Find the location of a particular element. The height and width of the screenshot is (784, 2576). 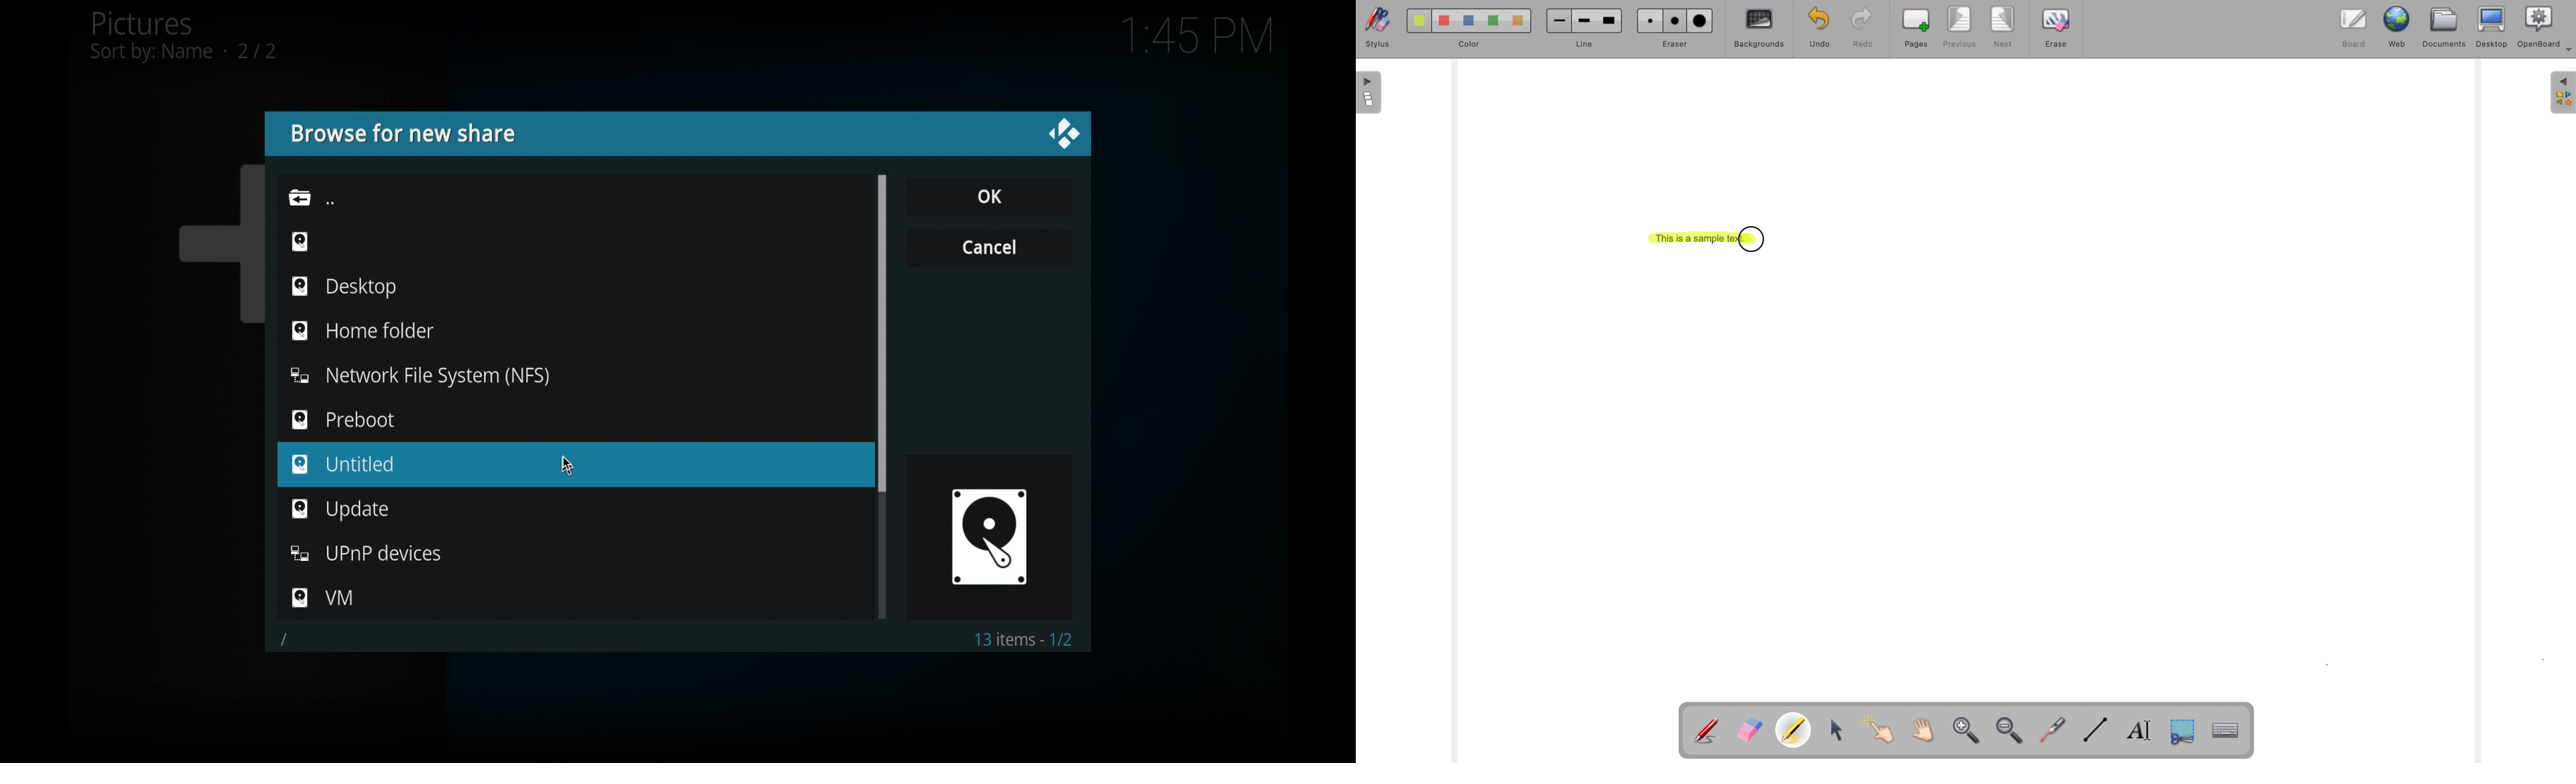

desktop is located at coordinates (344, 287).